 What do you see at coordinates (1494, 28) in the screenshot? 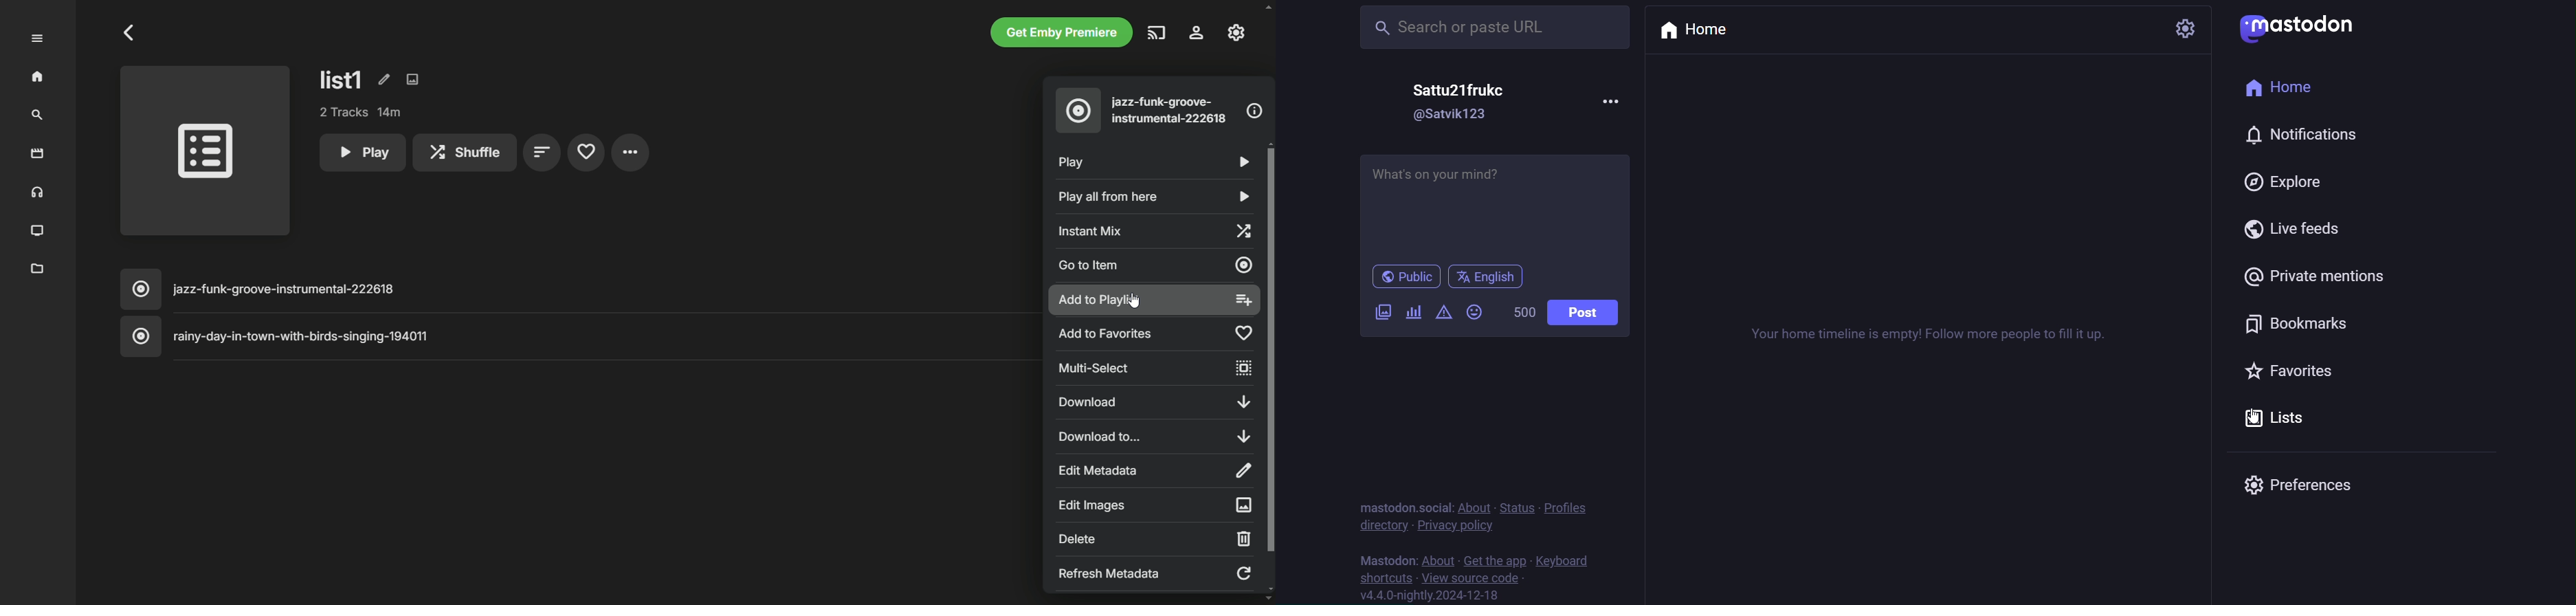
I see `search` at bounding box center [1494, 28].